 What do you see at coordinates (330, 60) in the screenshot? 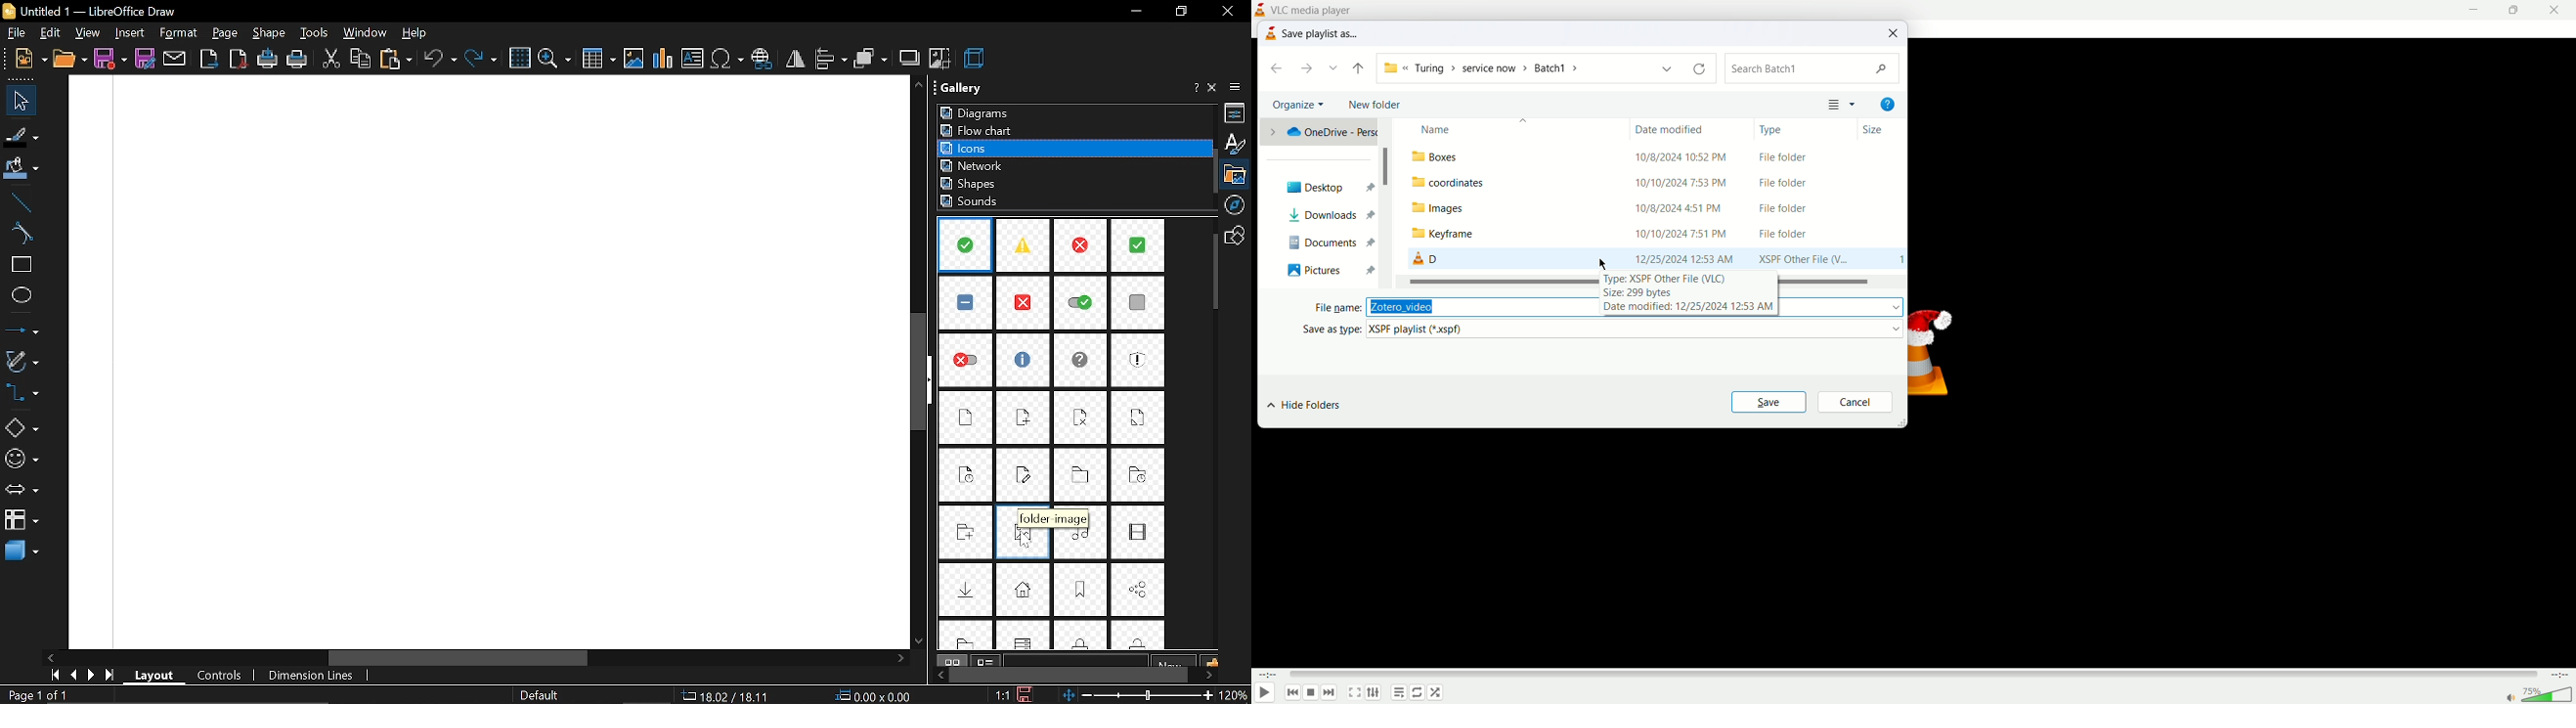
I see `cut` at bounding box center [330, 60].